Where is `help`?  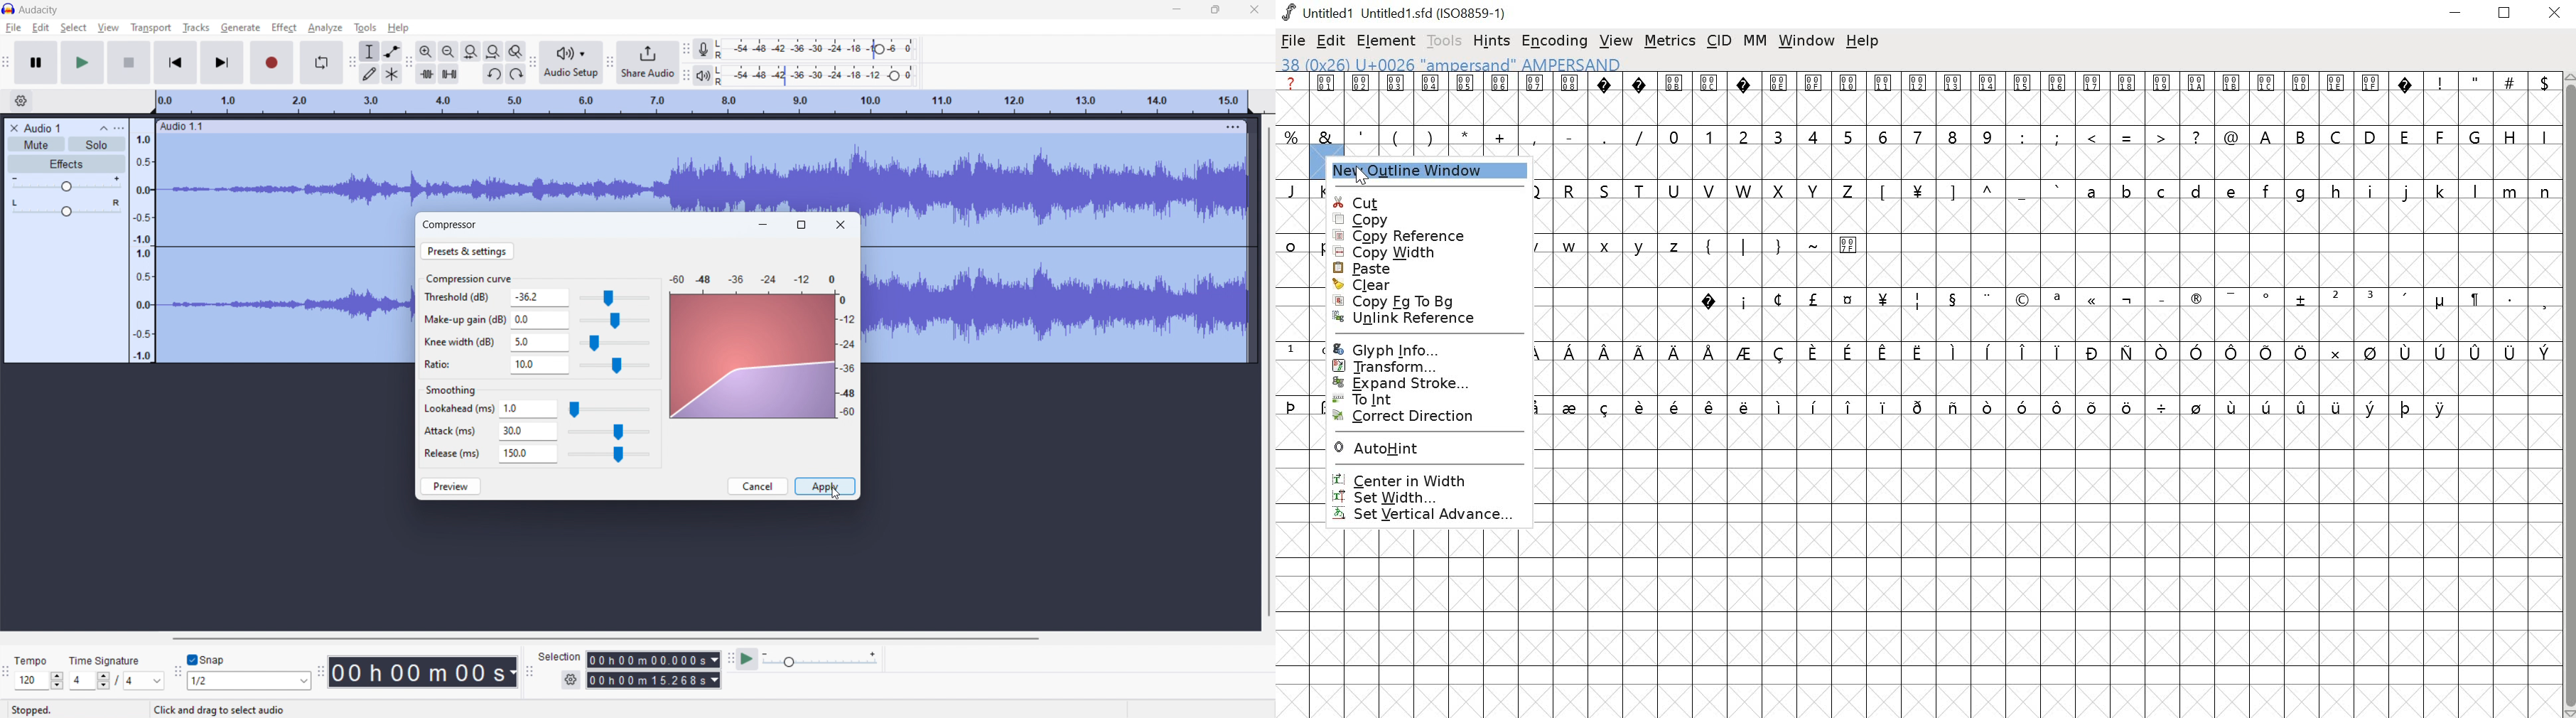 help is located at coordinates (1865, 42).